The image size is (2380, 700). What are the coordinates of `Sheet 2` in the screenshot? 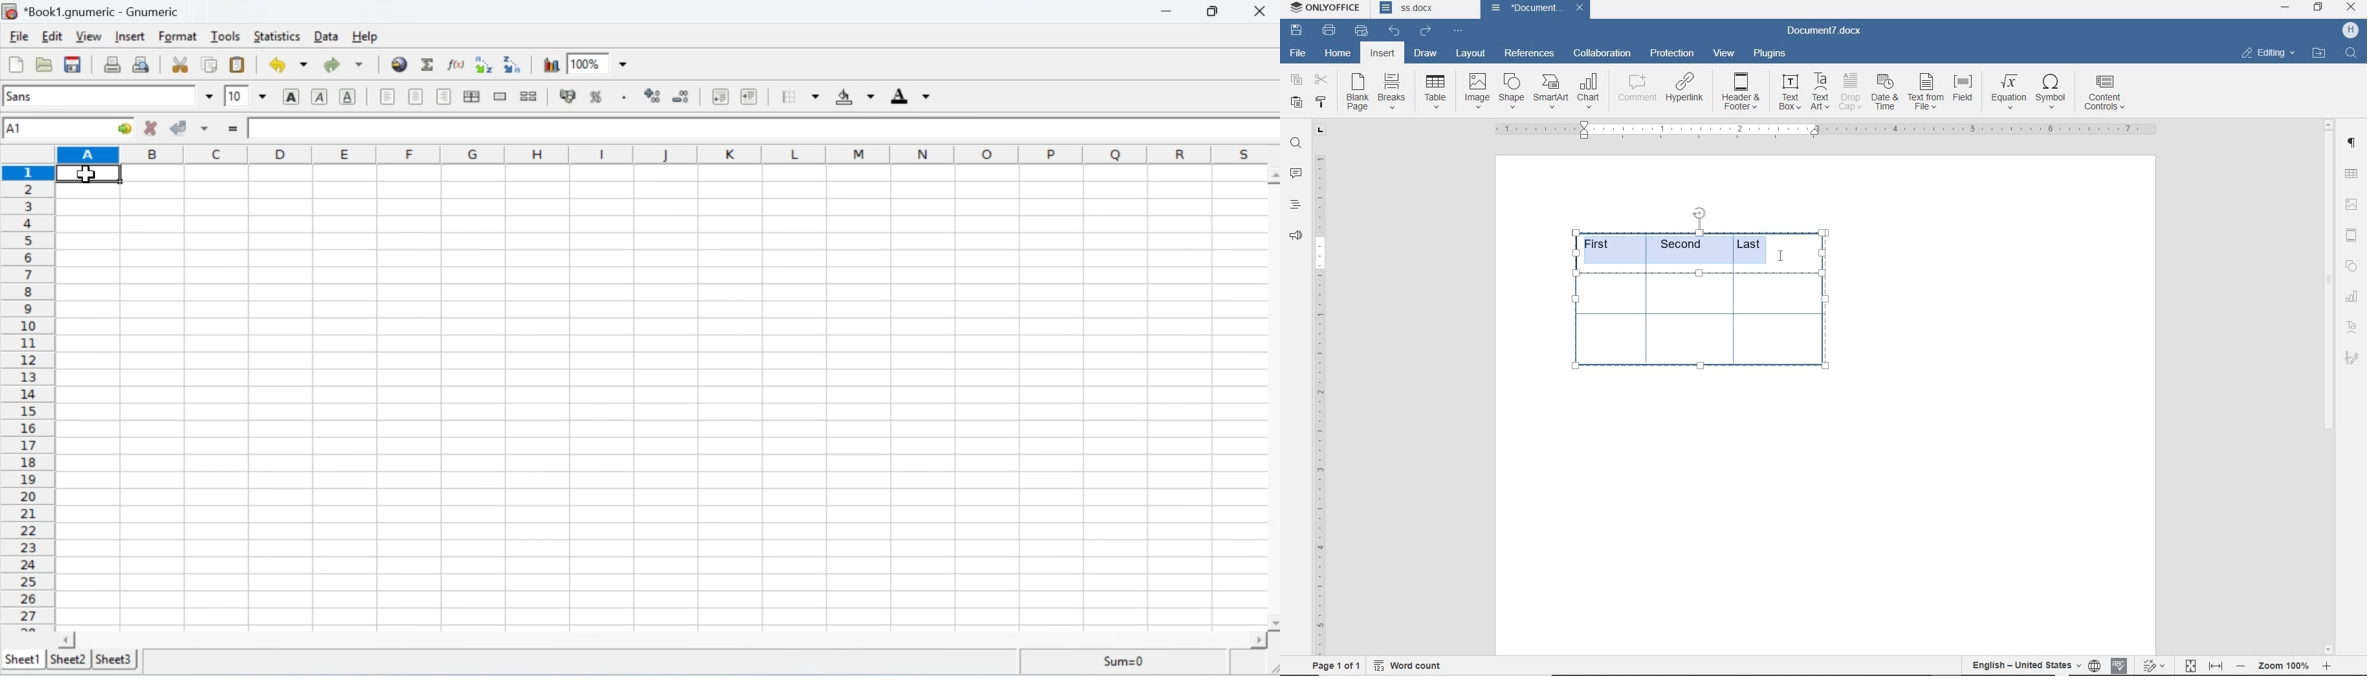 It's located at (66, 659).